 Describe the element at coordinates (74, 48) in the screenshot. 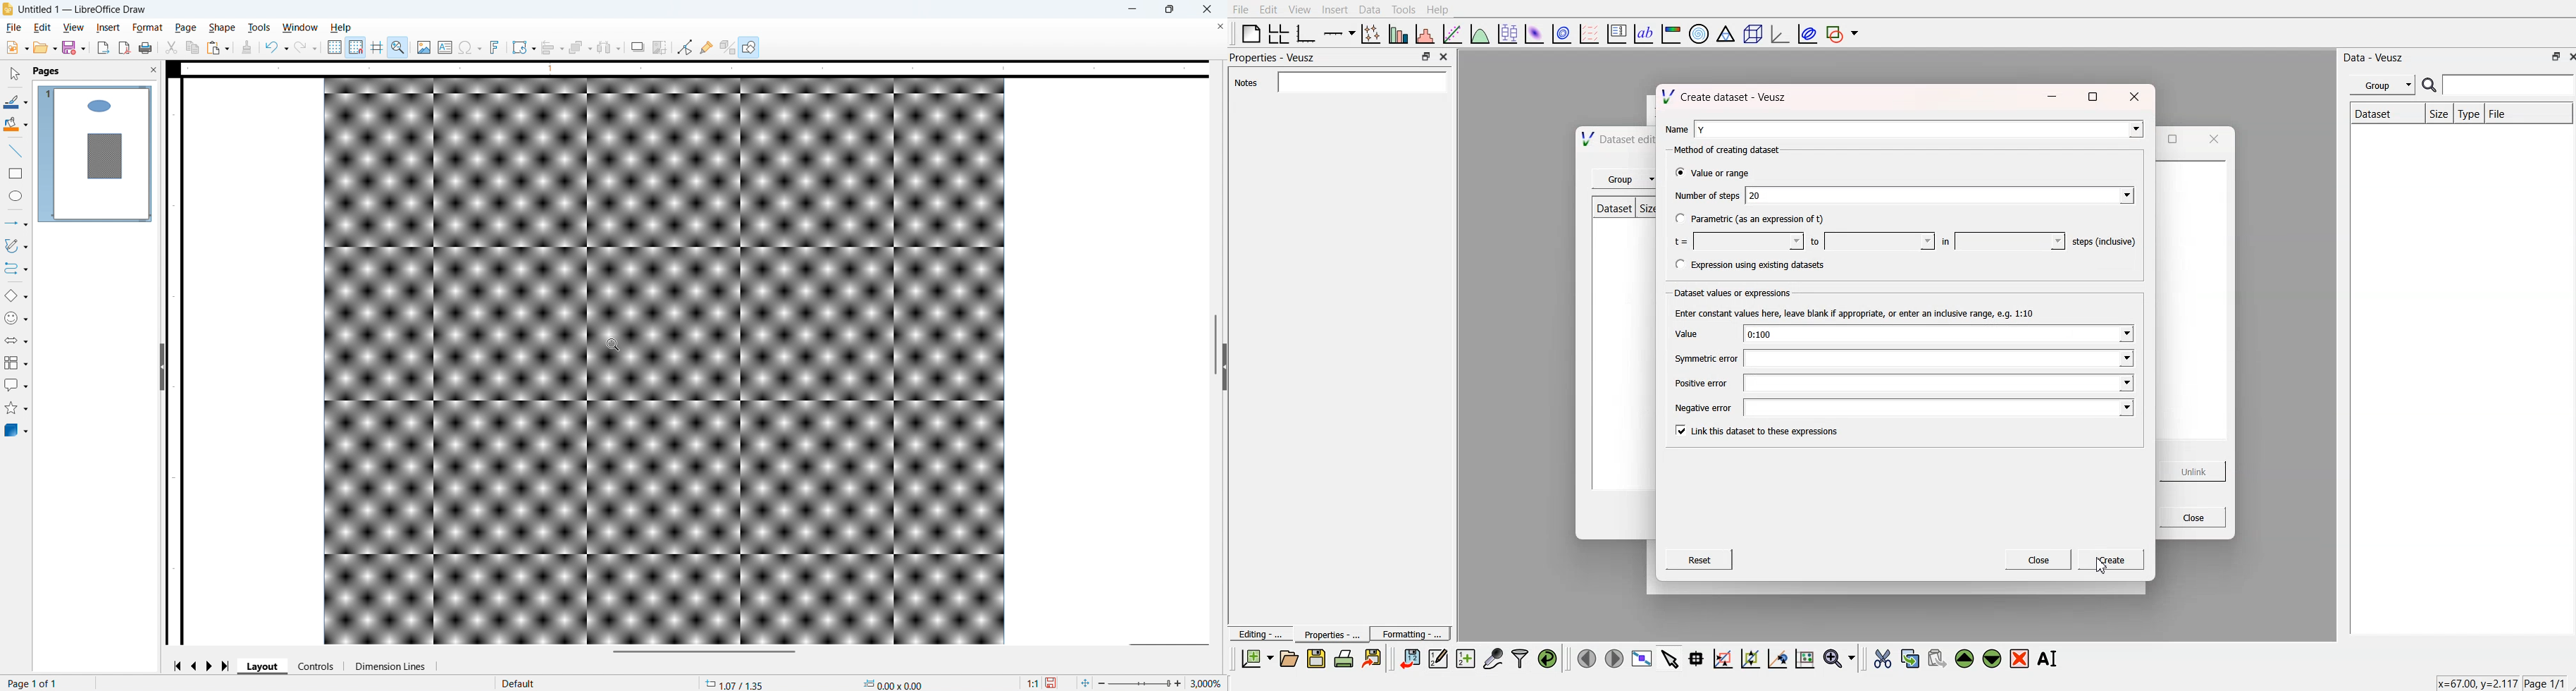

I see `save ` at that location.